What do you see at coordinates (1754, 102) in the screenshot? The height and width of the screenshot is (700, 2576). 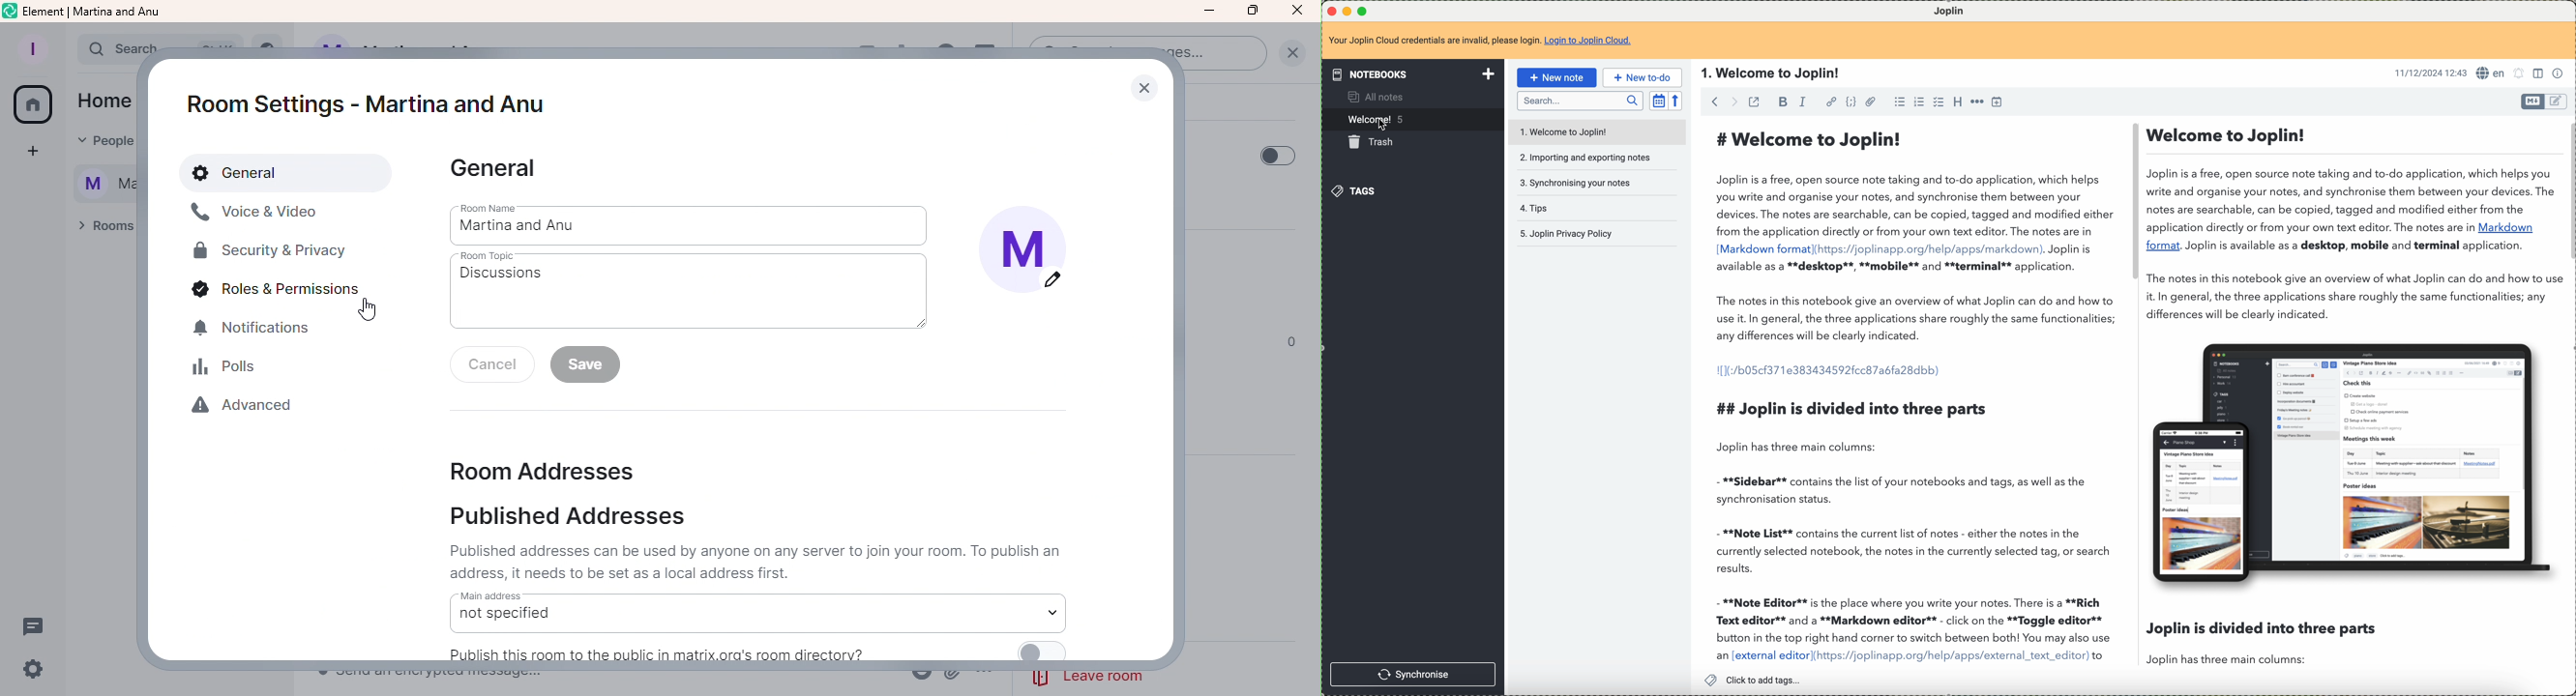 I see `toggle external editing` at bounding box center [1754, 102].